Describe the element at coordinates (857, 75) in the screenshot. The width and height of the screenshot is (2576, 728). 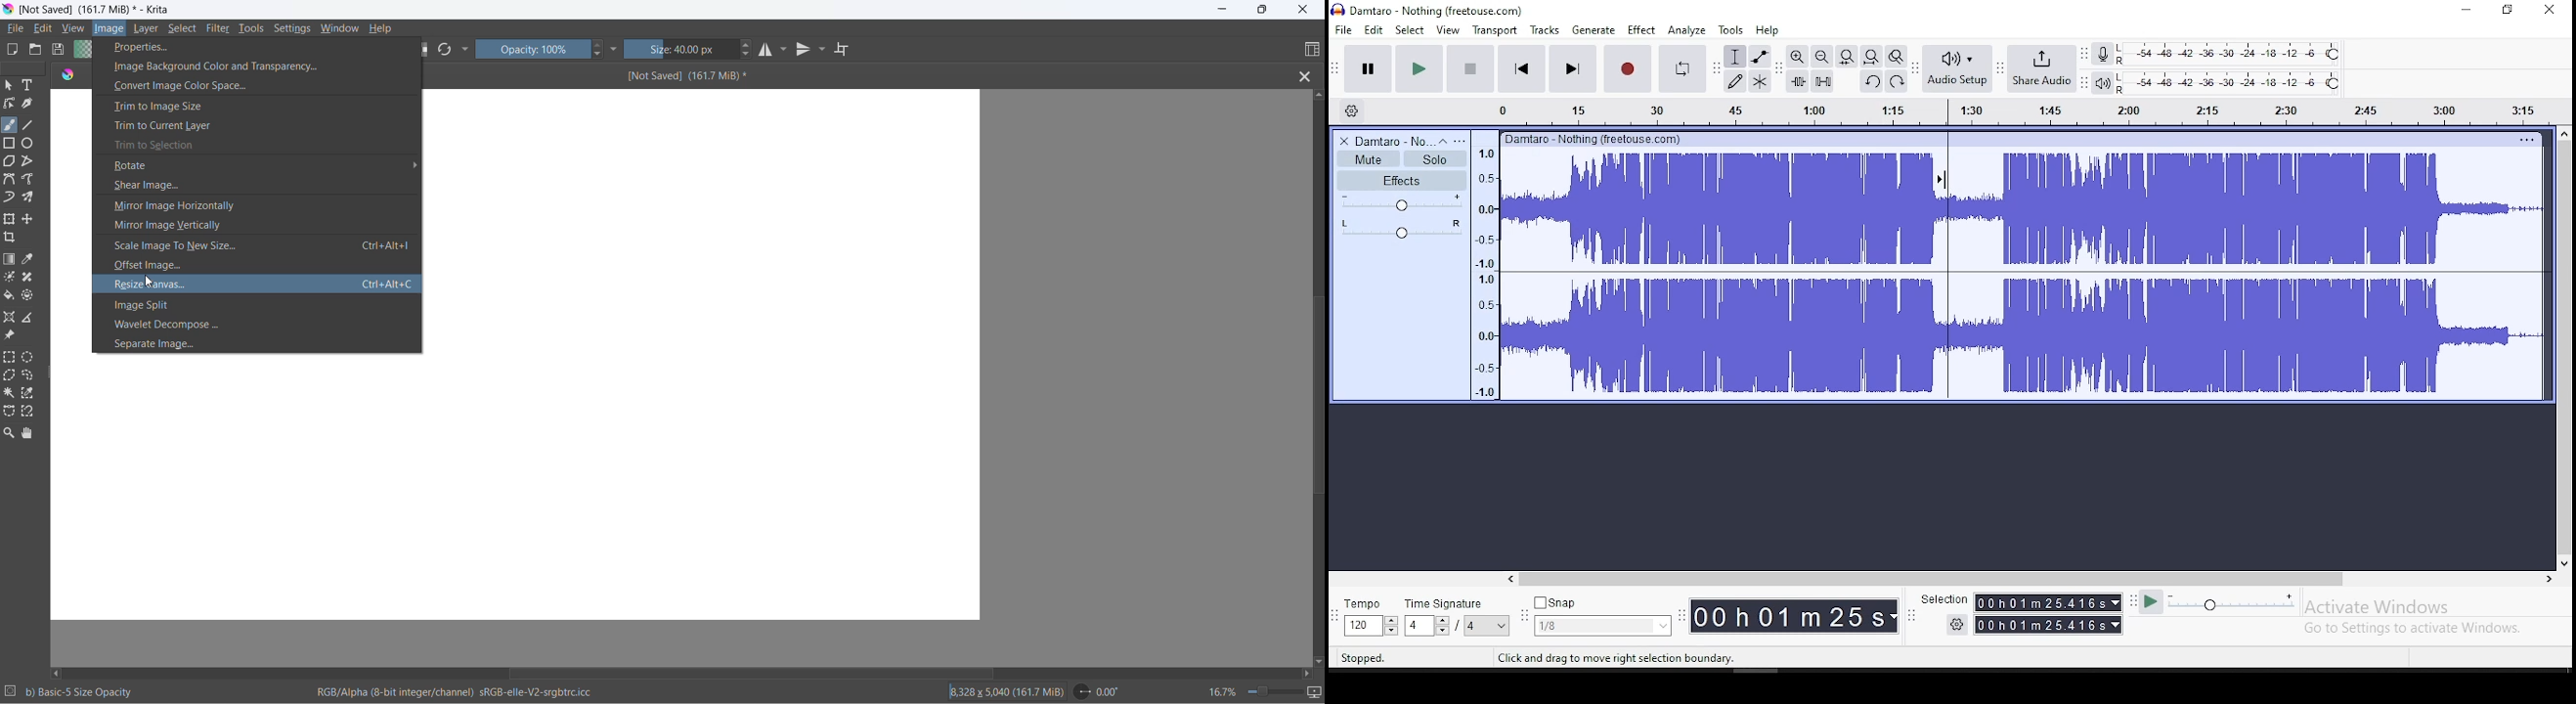
I see `file name and size` at that location.